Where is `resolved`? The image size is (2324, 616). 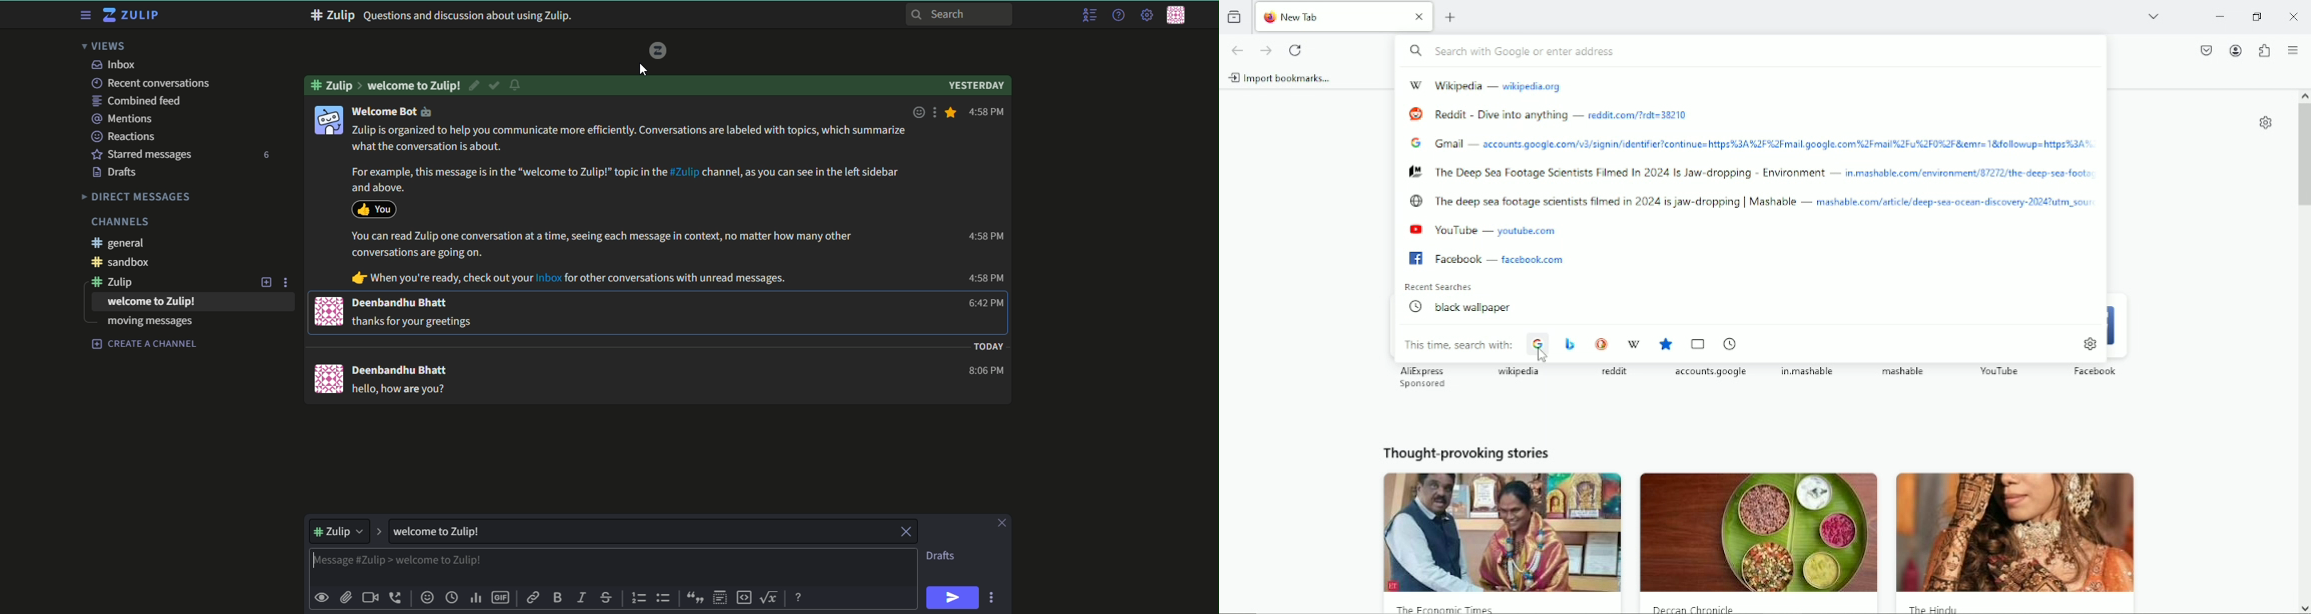
resolved is located at coordinates (495, 85).